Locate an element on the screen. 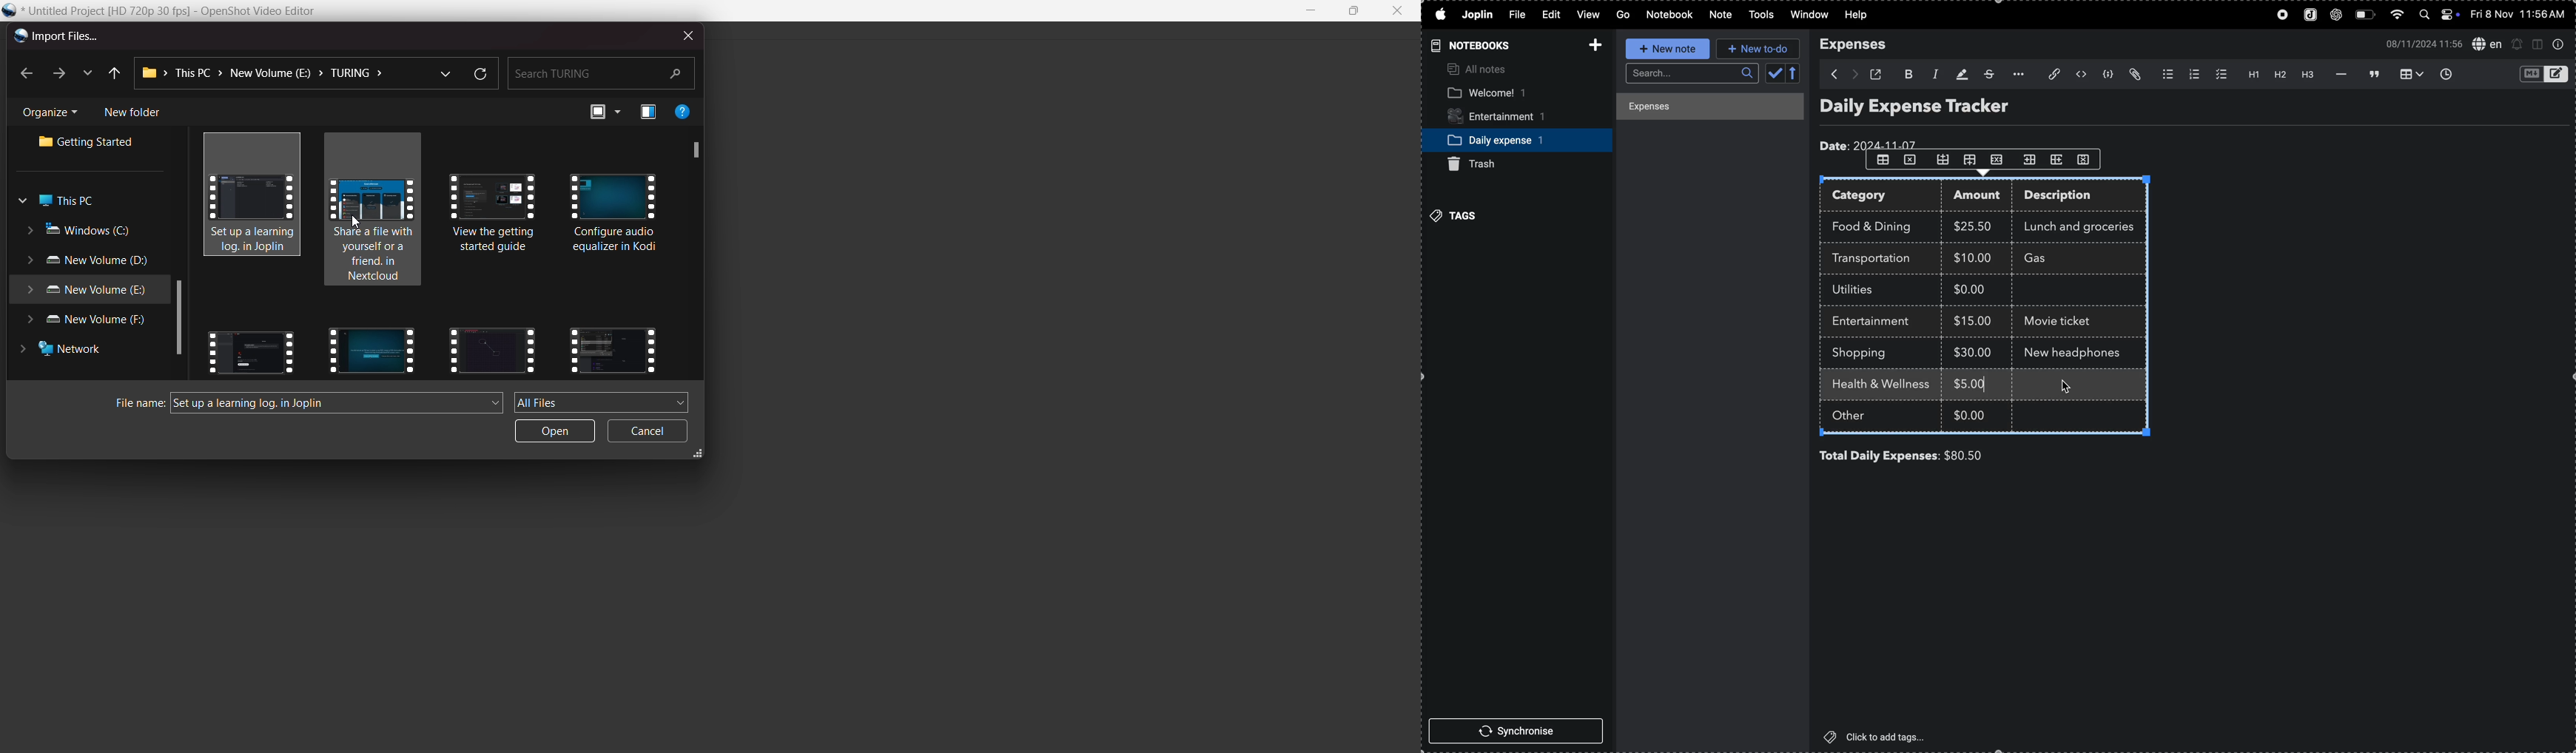 Image resolution: width=2576 pixels, height=756 pixels. $80.00 is located at coordinates (1980, 456).